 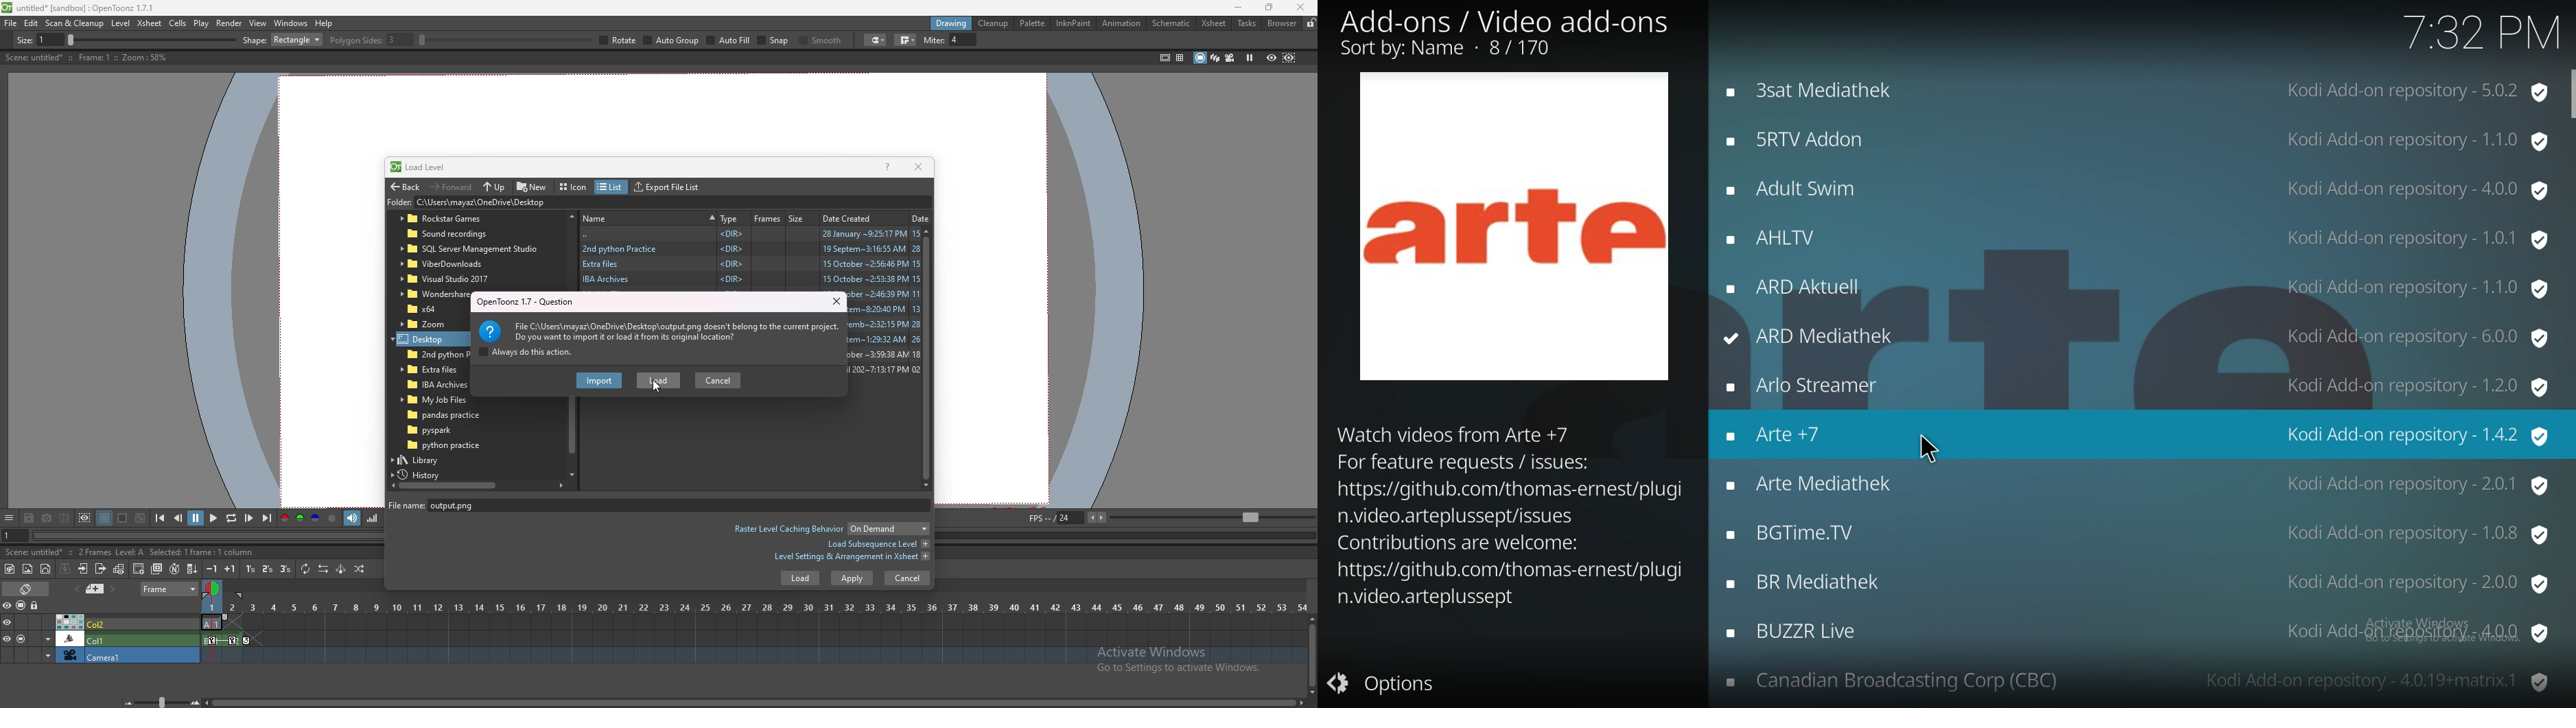 What do you see at coordinates (447, 279) in the screenshot?
I see `folder` at bounding box center [447, 279].